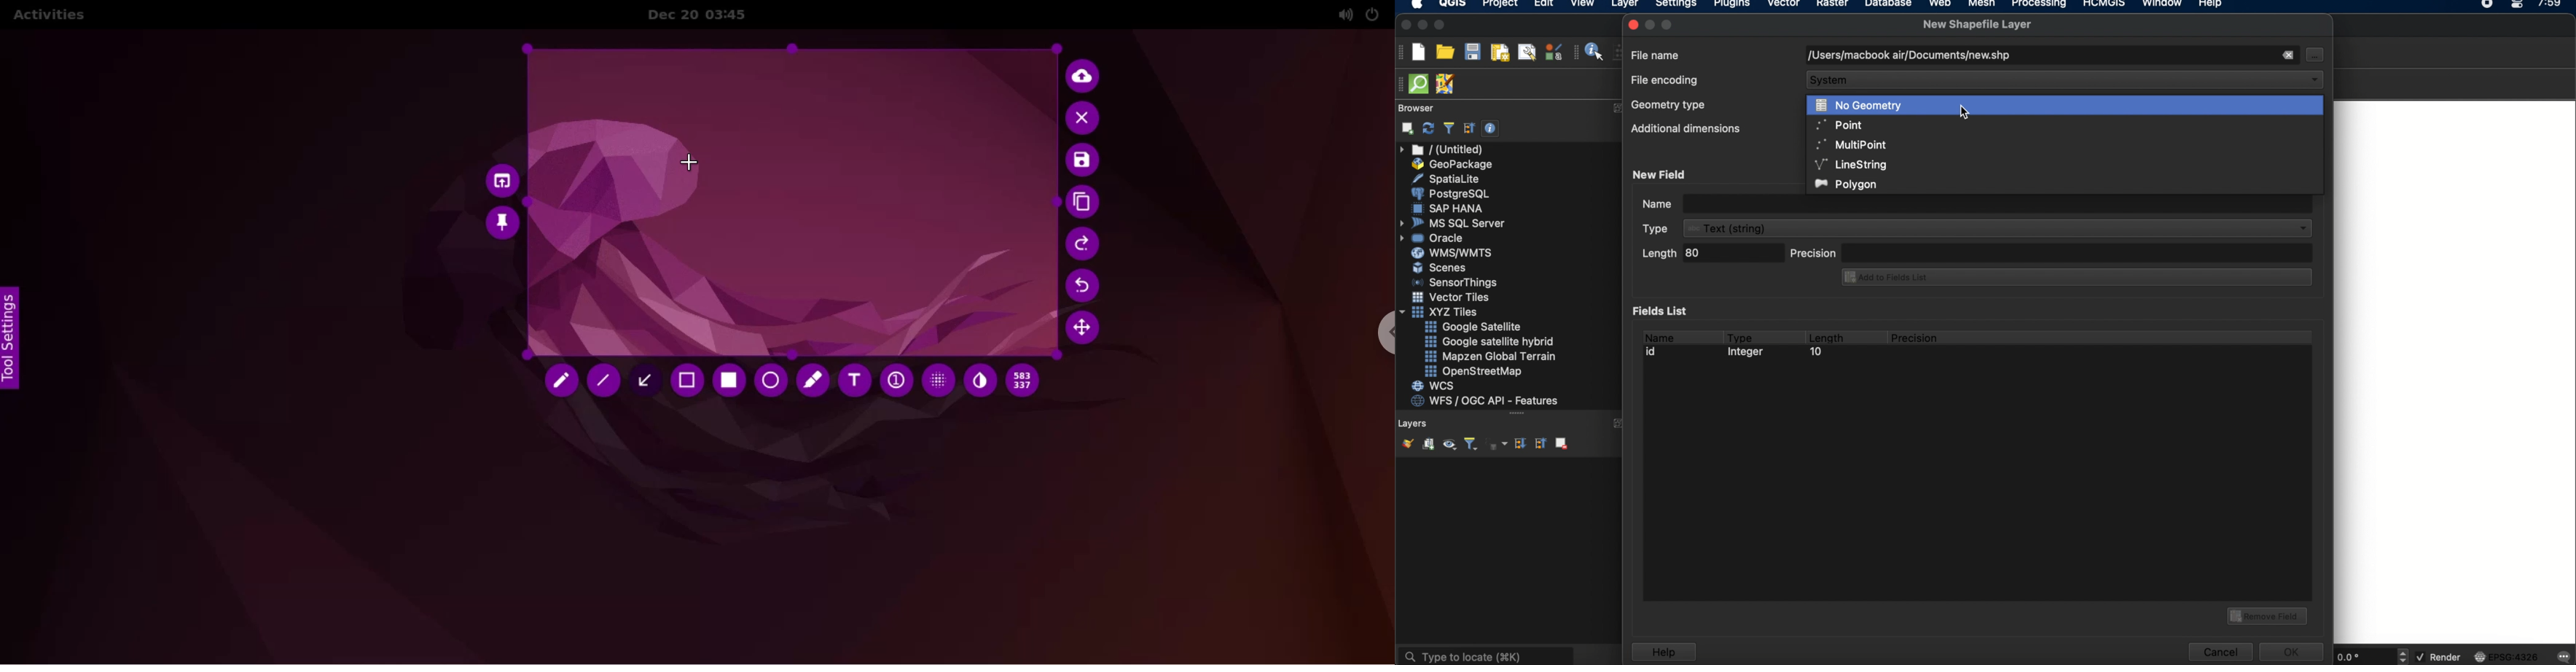 The image size is (2576, 672). What do you see at coordinates (1663, 310) in the screenshot?
I see `fields list` at bounding box center [1663, 310].